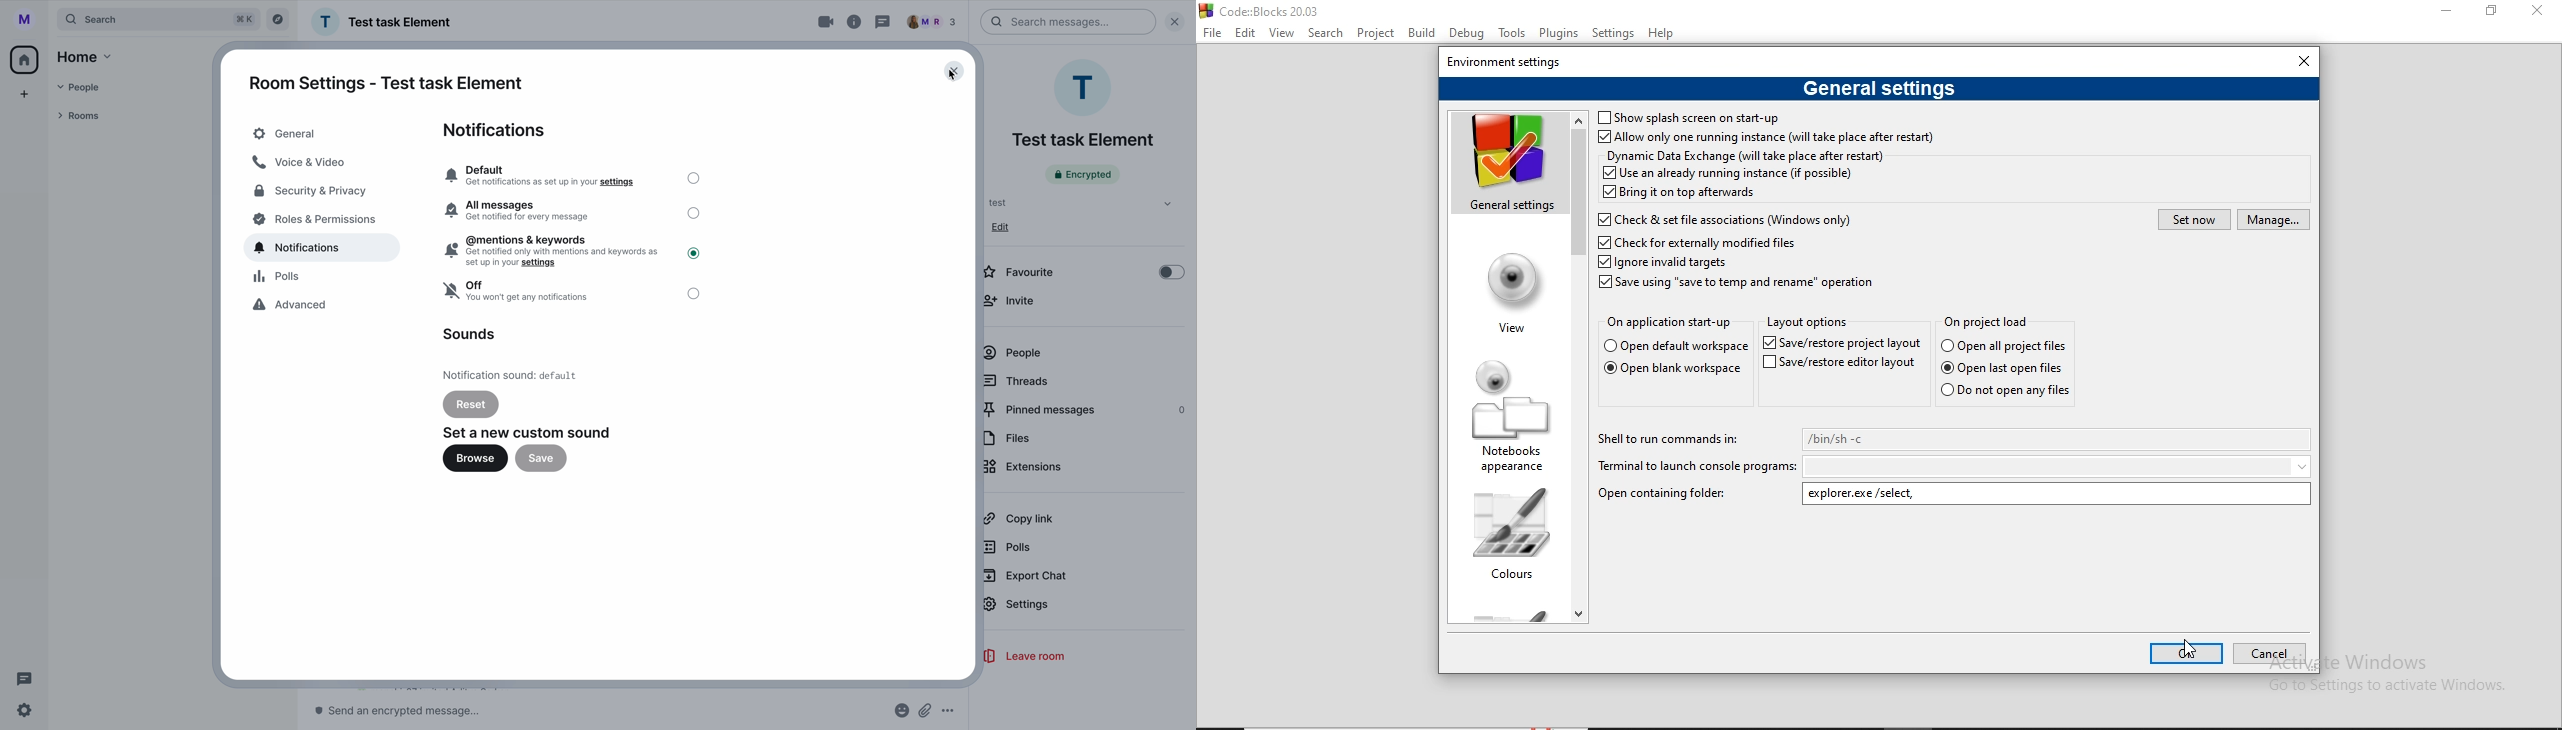  What do you see at coordinates (1510, 61) in the screenshot?
I see `Environment settings` at bounding box center [1510, 61].